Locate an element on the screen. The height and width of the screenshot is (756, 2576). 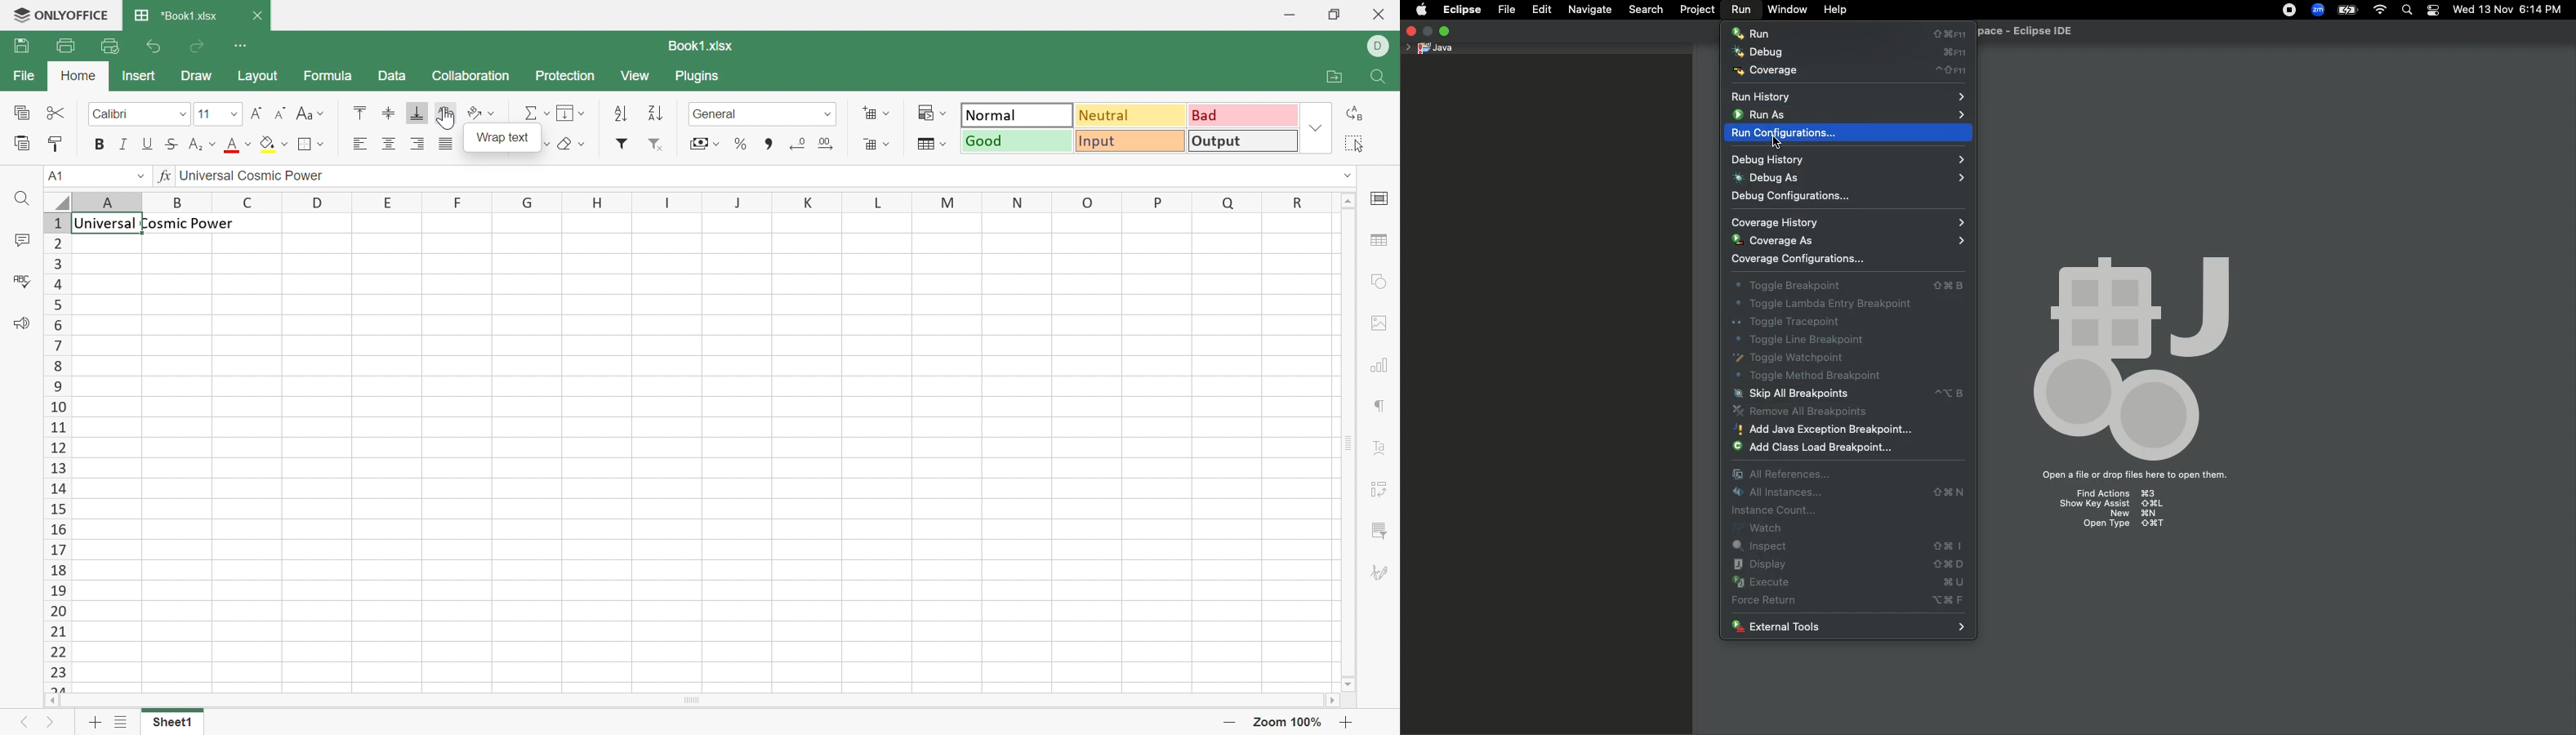
Conditional formatting is located at coordinates (933, 113).